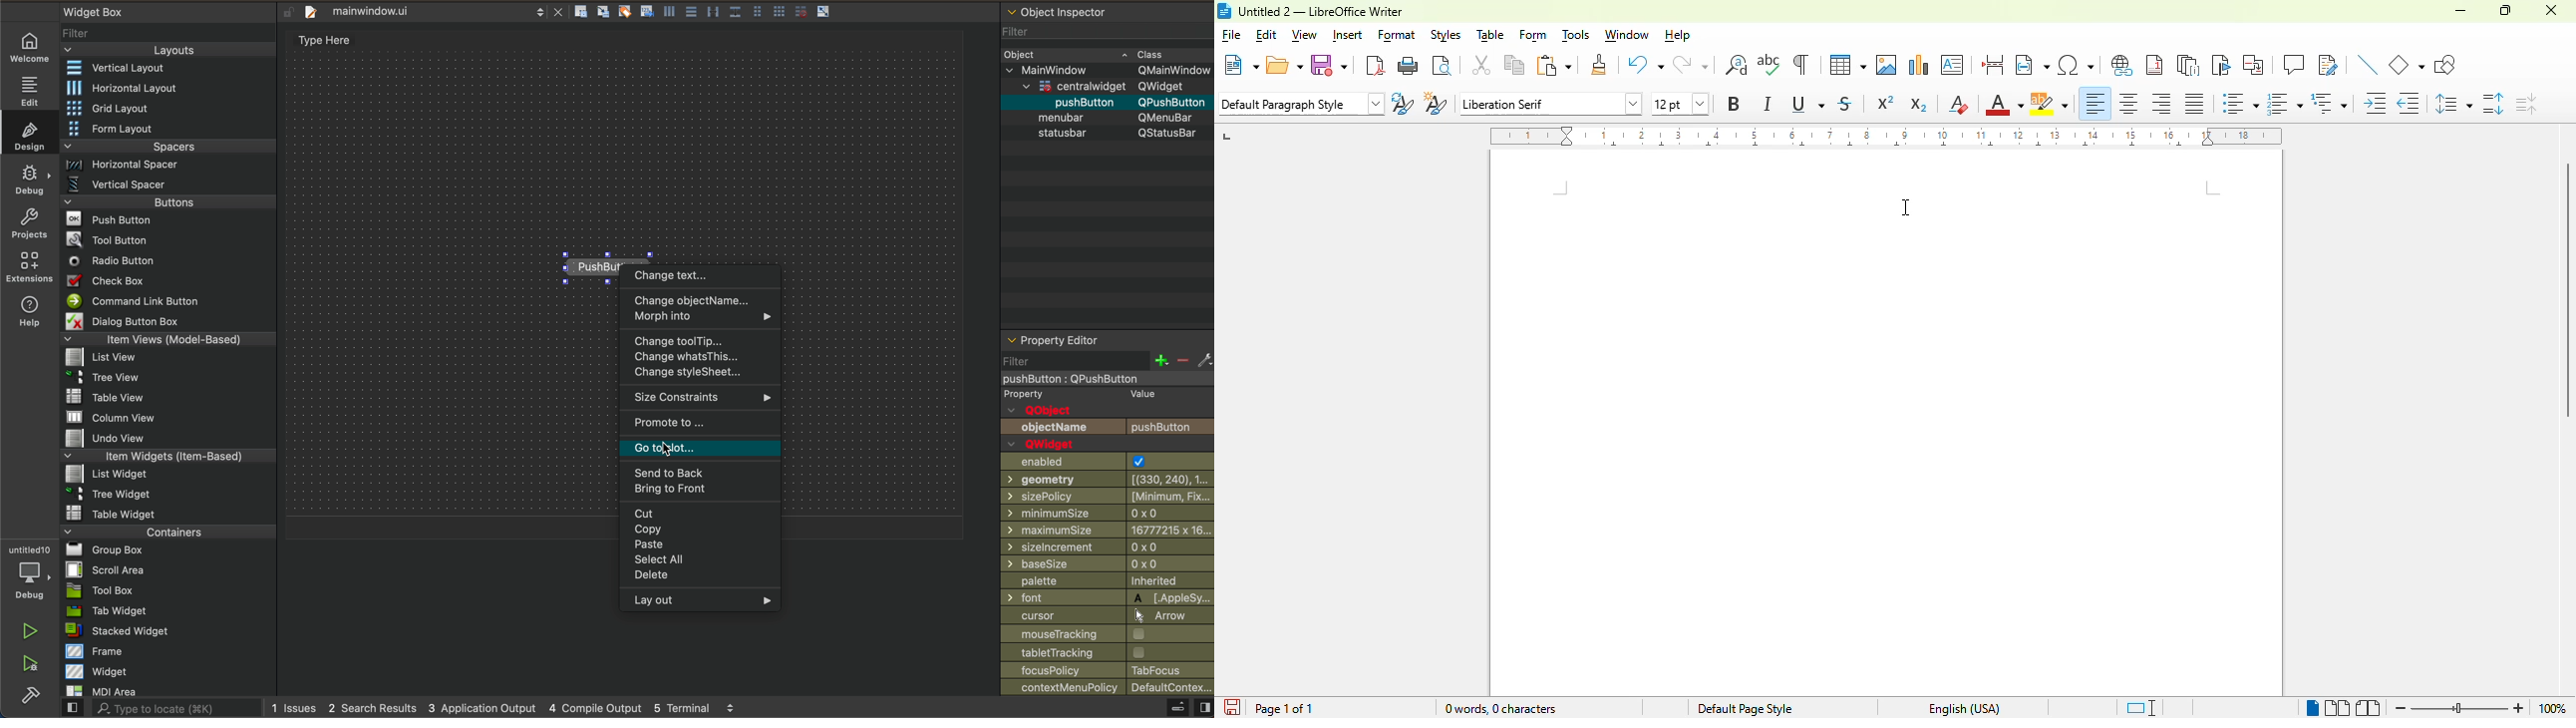 This screenshot has width=2576, height=728. What do you see at coordinates (1555, 65) in the screenshot?
I see `paste` at bounding box center [1555, 65].